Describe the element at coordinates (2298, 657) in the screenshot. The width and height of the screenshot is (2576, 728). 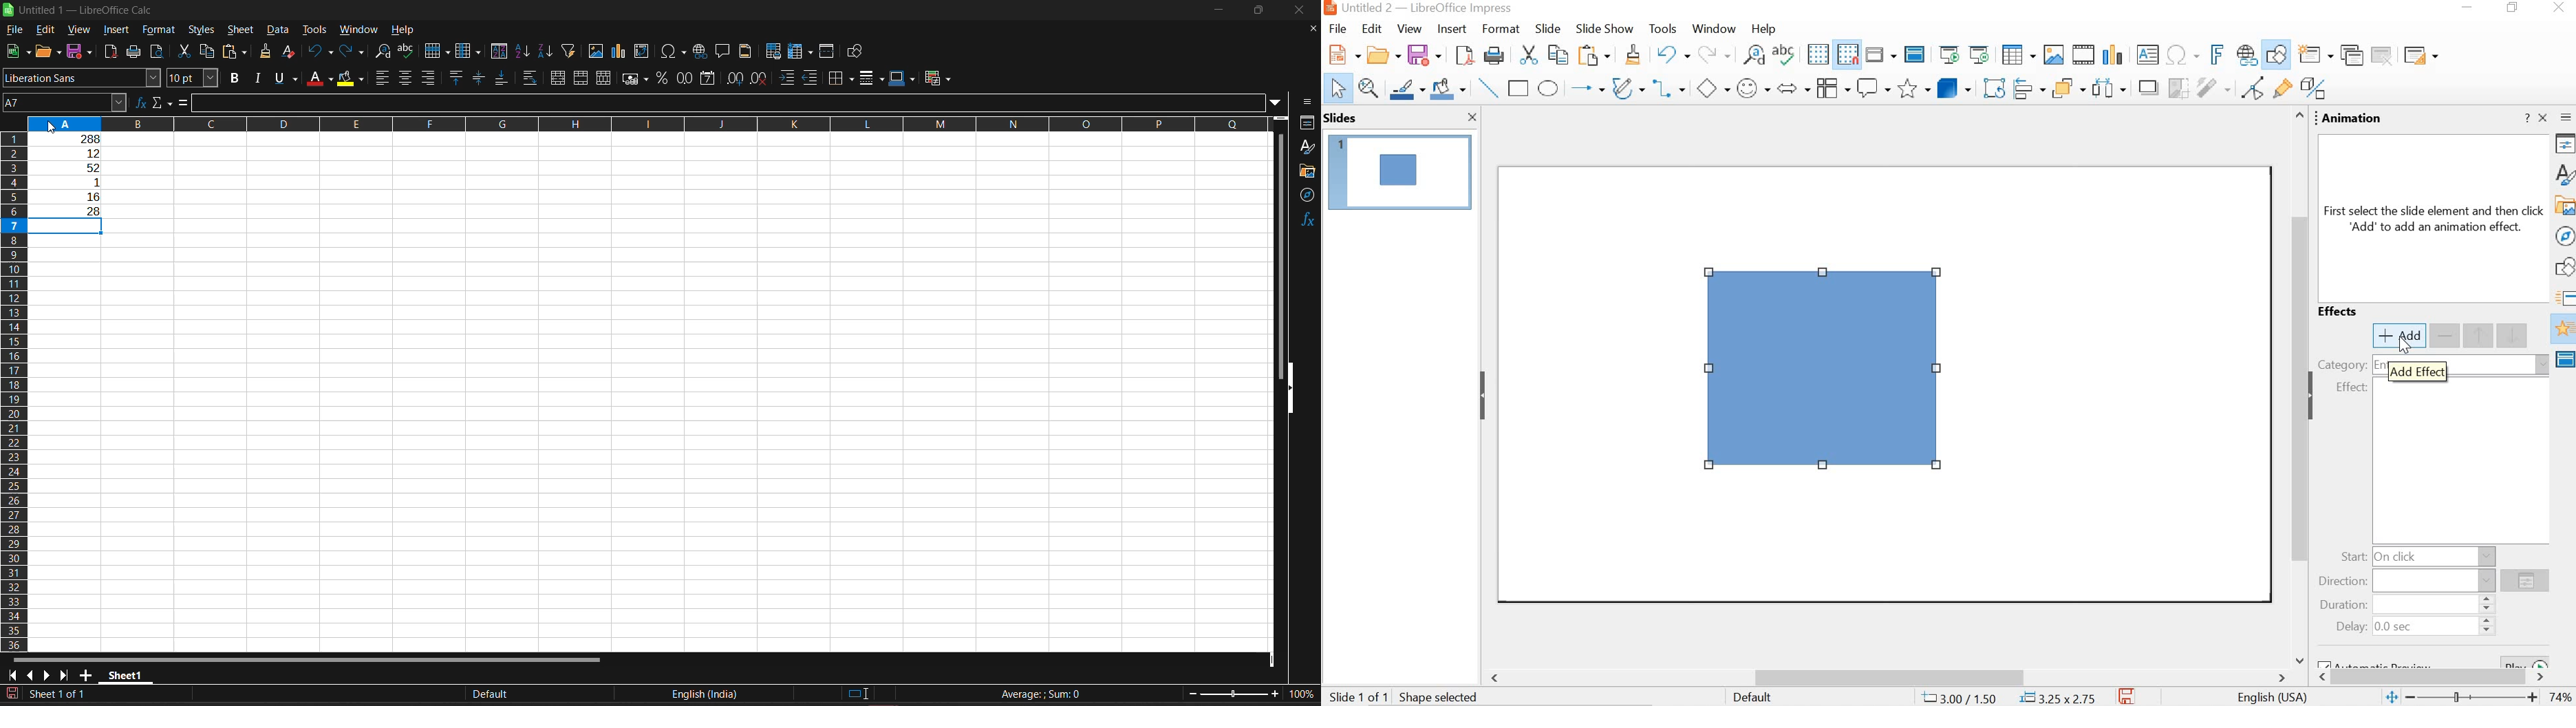
I see `Move down` at that location.